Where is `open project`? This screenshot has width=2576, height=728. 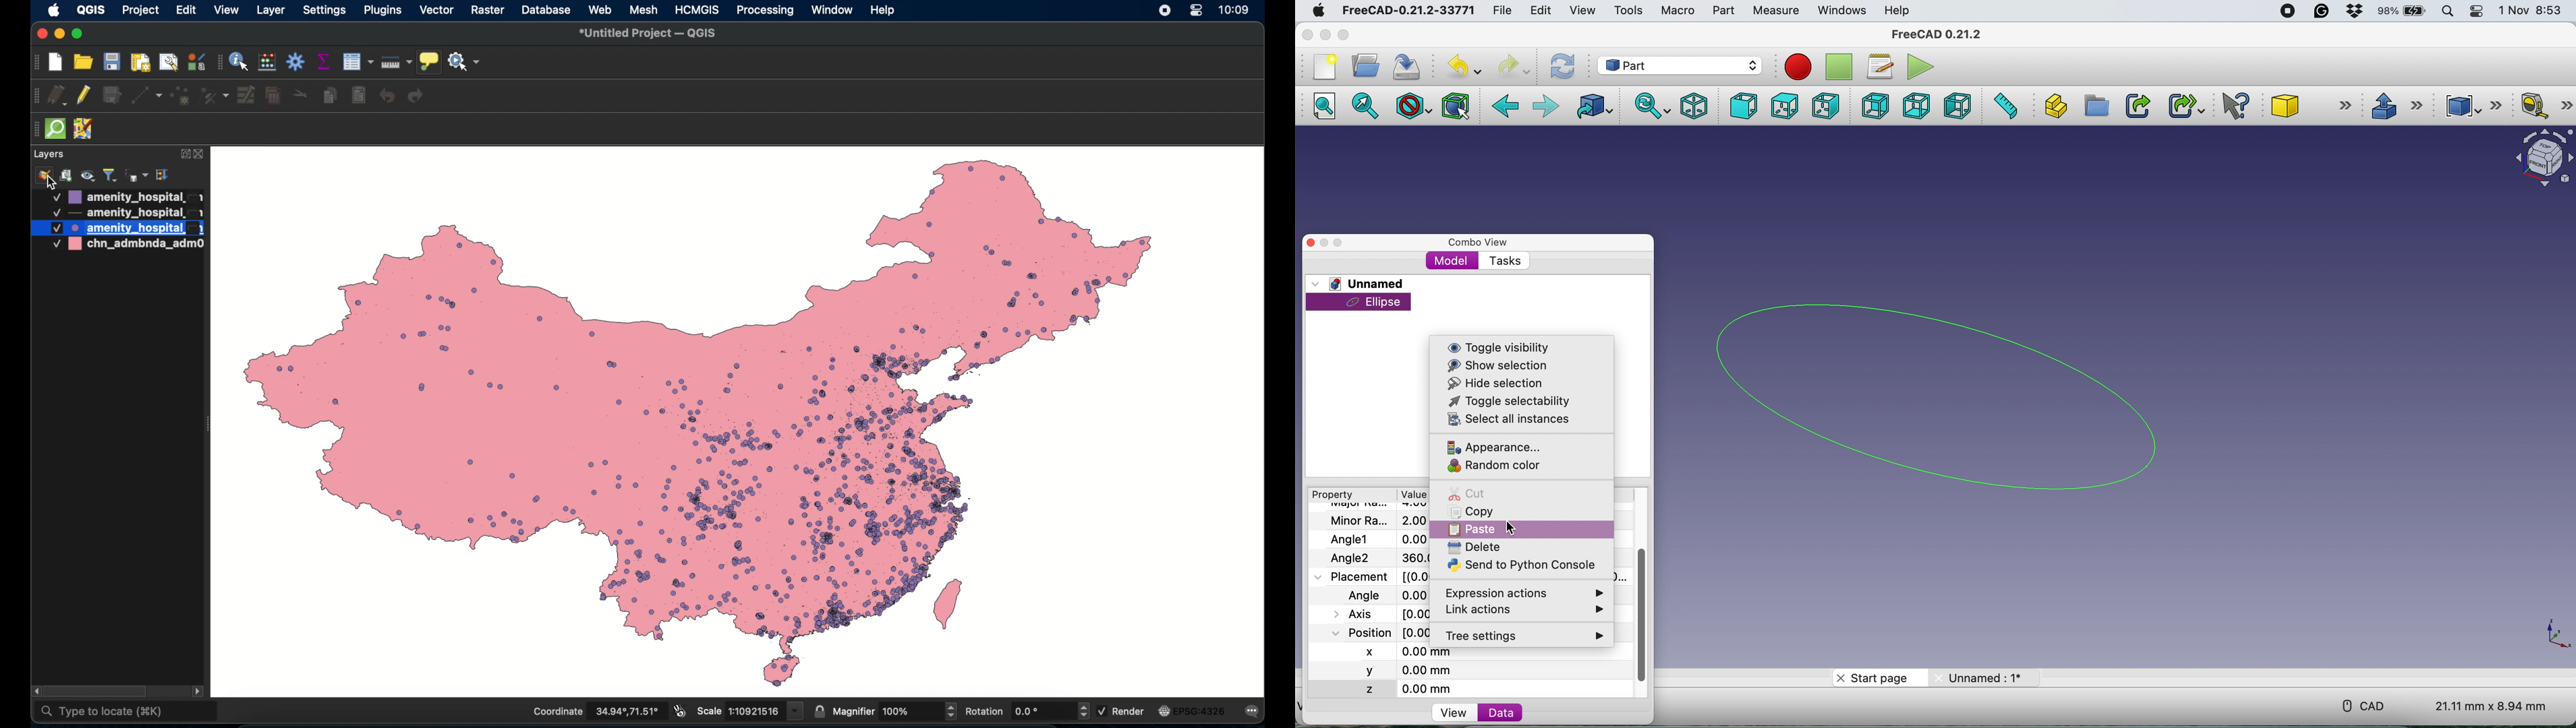 open project is located at coordinates (82, 62).